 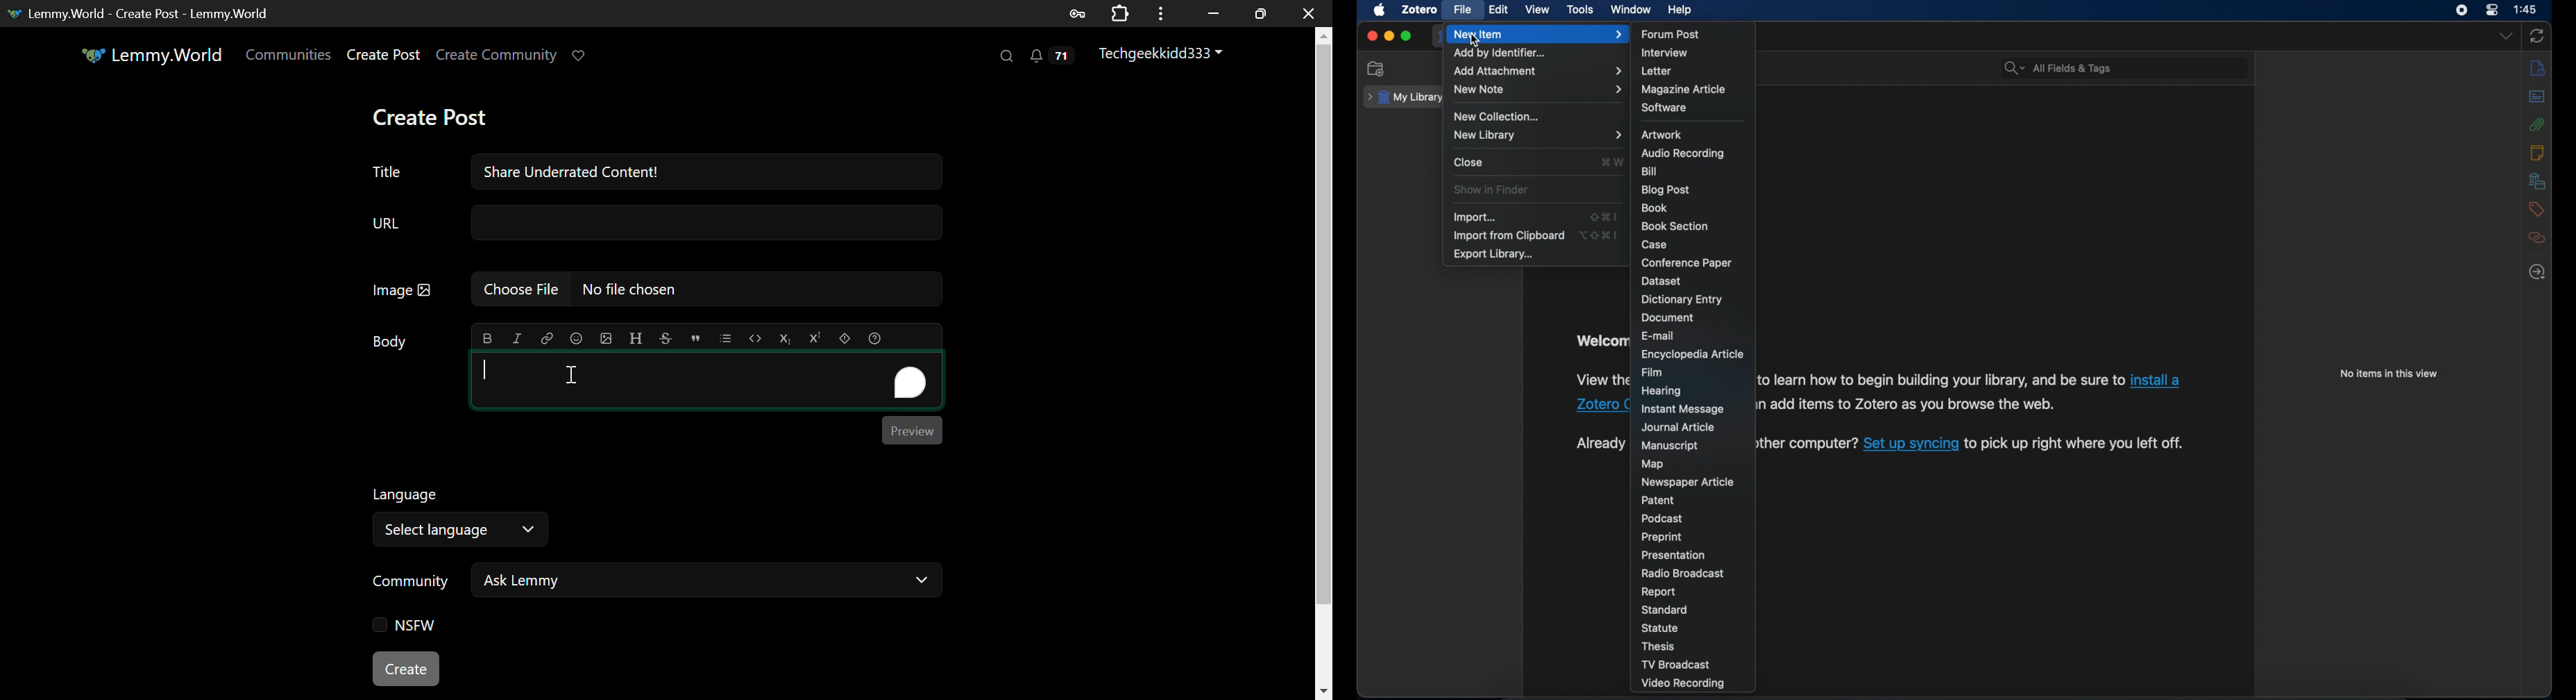 What do you see at coordinates (1687, 262) in the screenshot?
I see `conference paper` at bounding box center [1687, 262].